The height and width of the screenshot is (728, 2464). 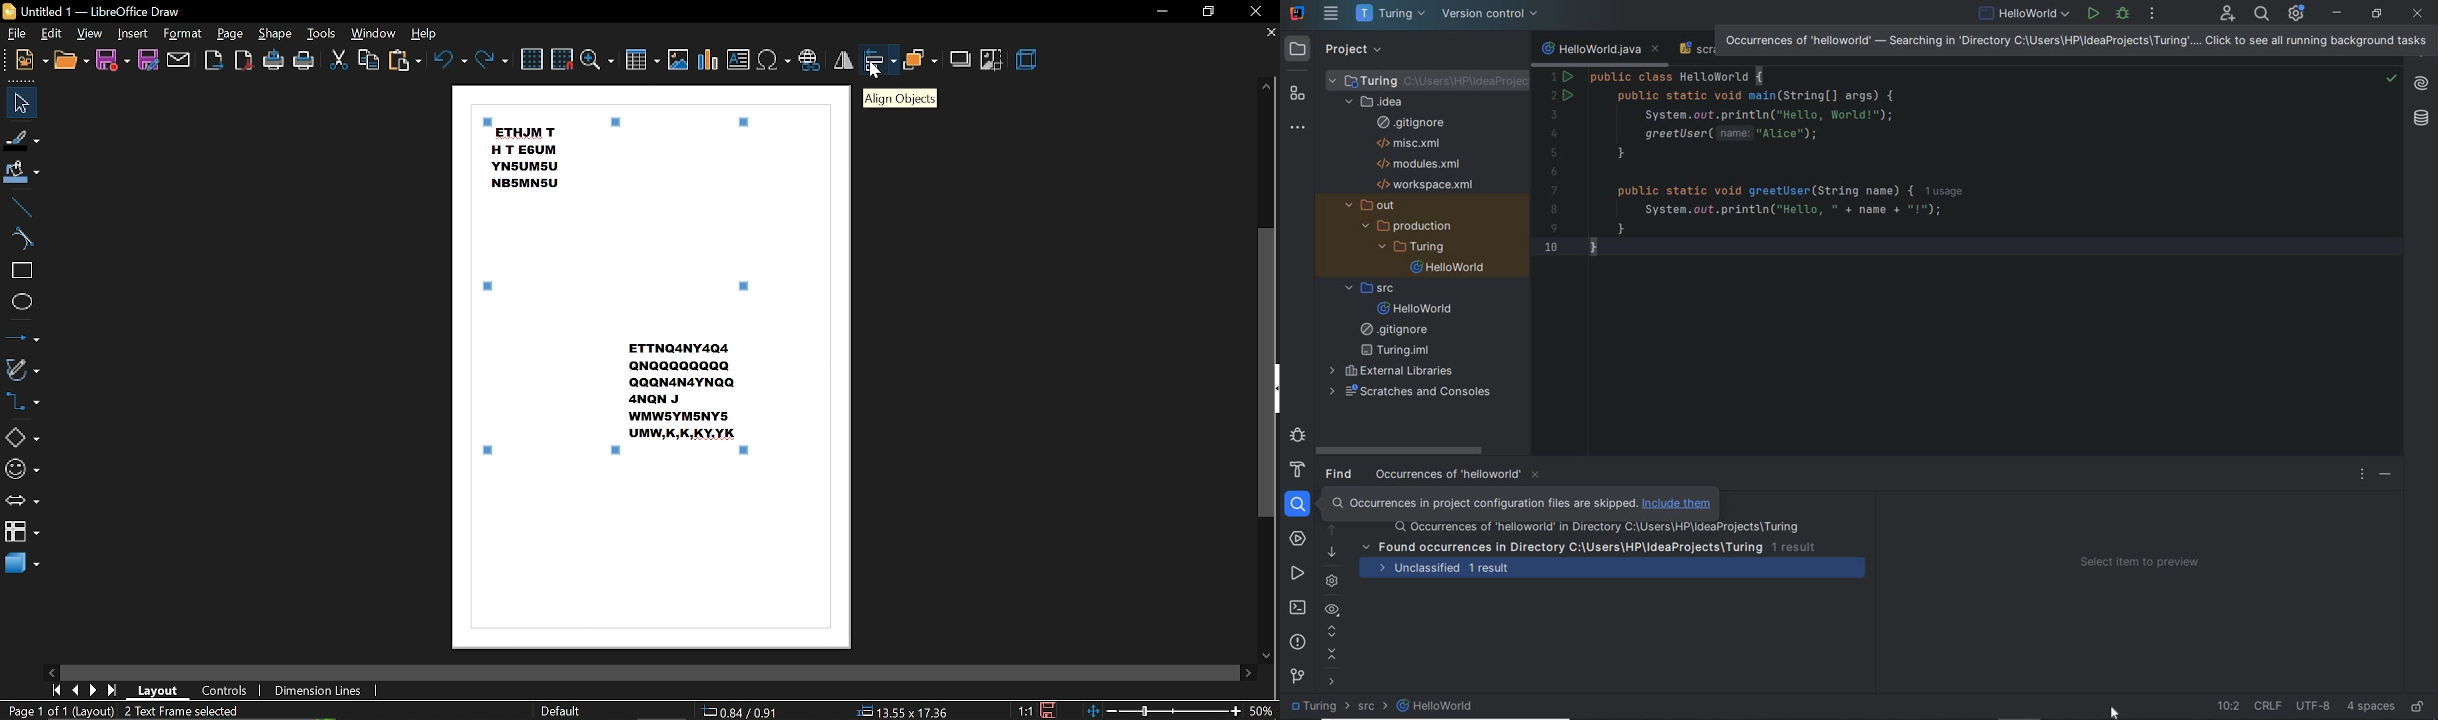 What do you see at coordinates (21, 533) in the screenshot?
I see `flowchart` at bounding box center [21, 533].